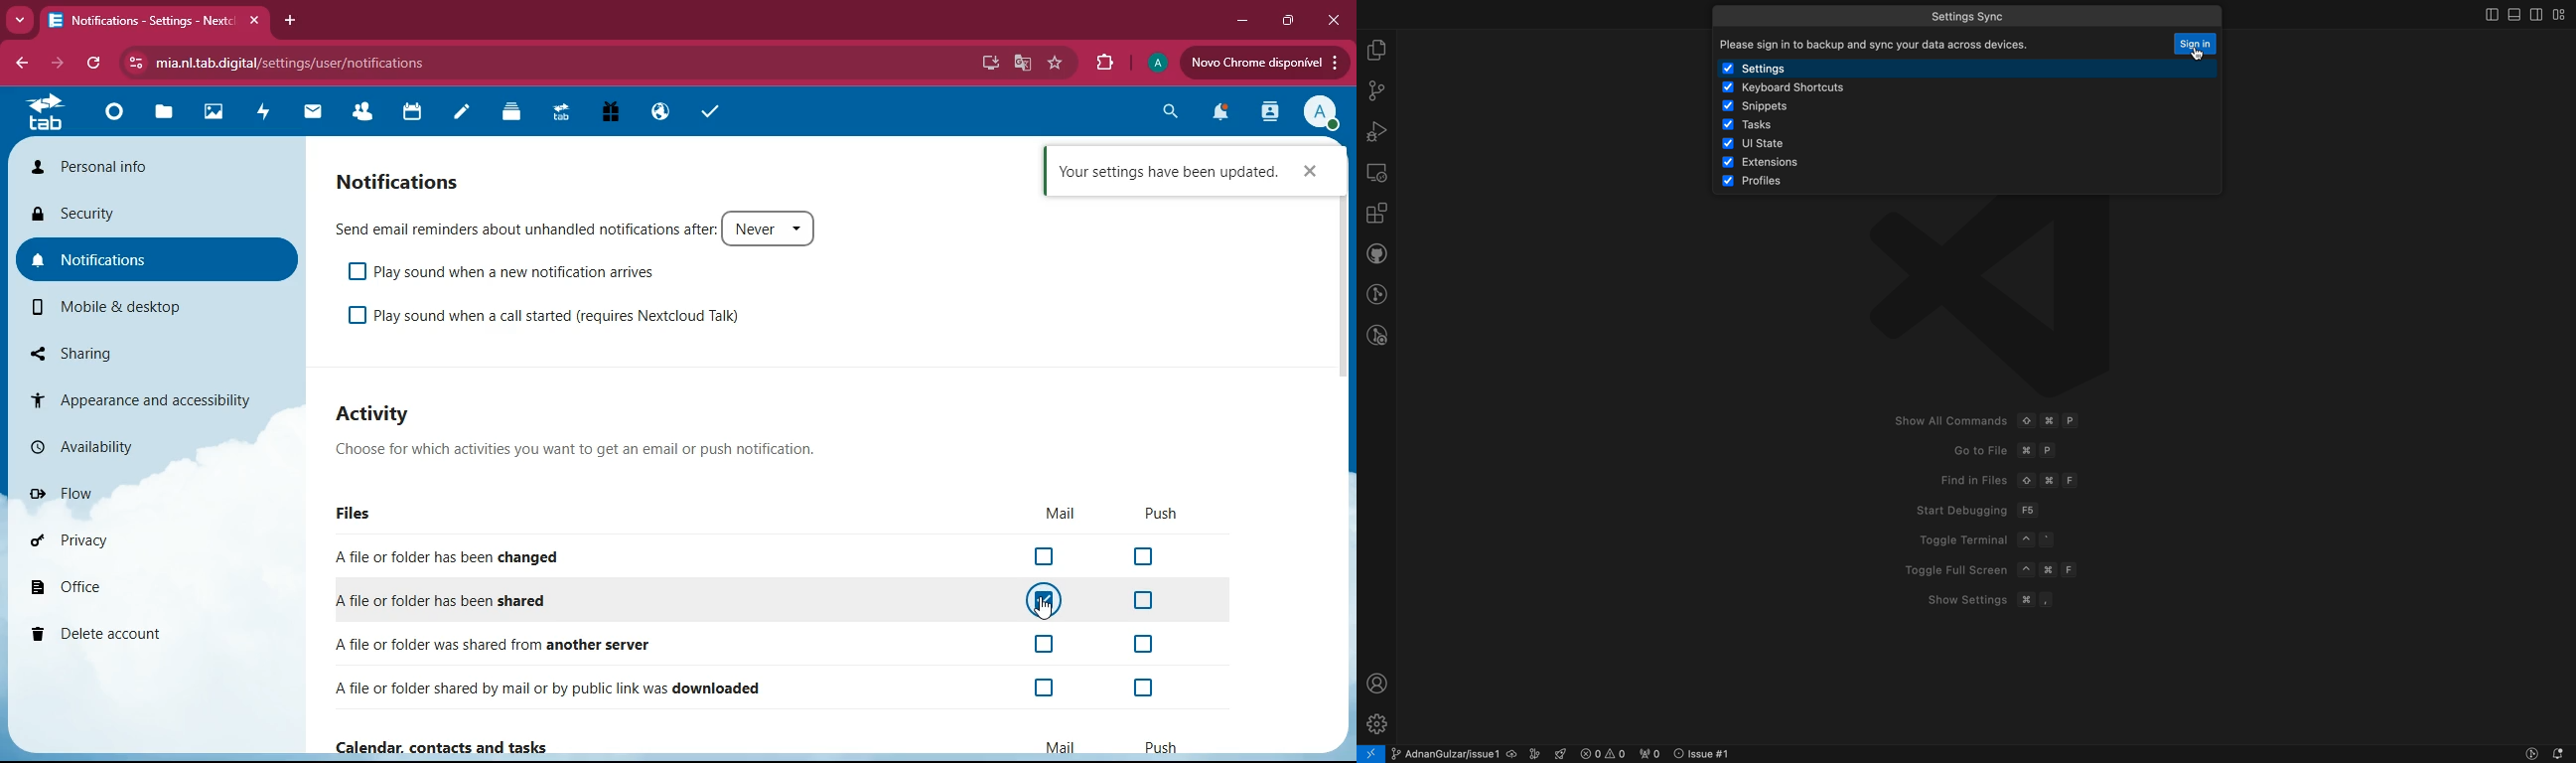 This screenshot has width=2576, height=784. I want to click on profile, so click(1322, 112).